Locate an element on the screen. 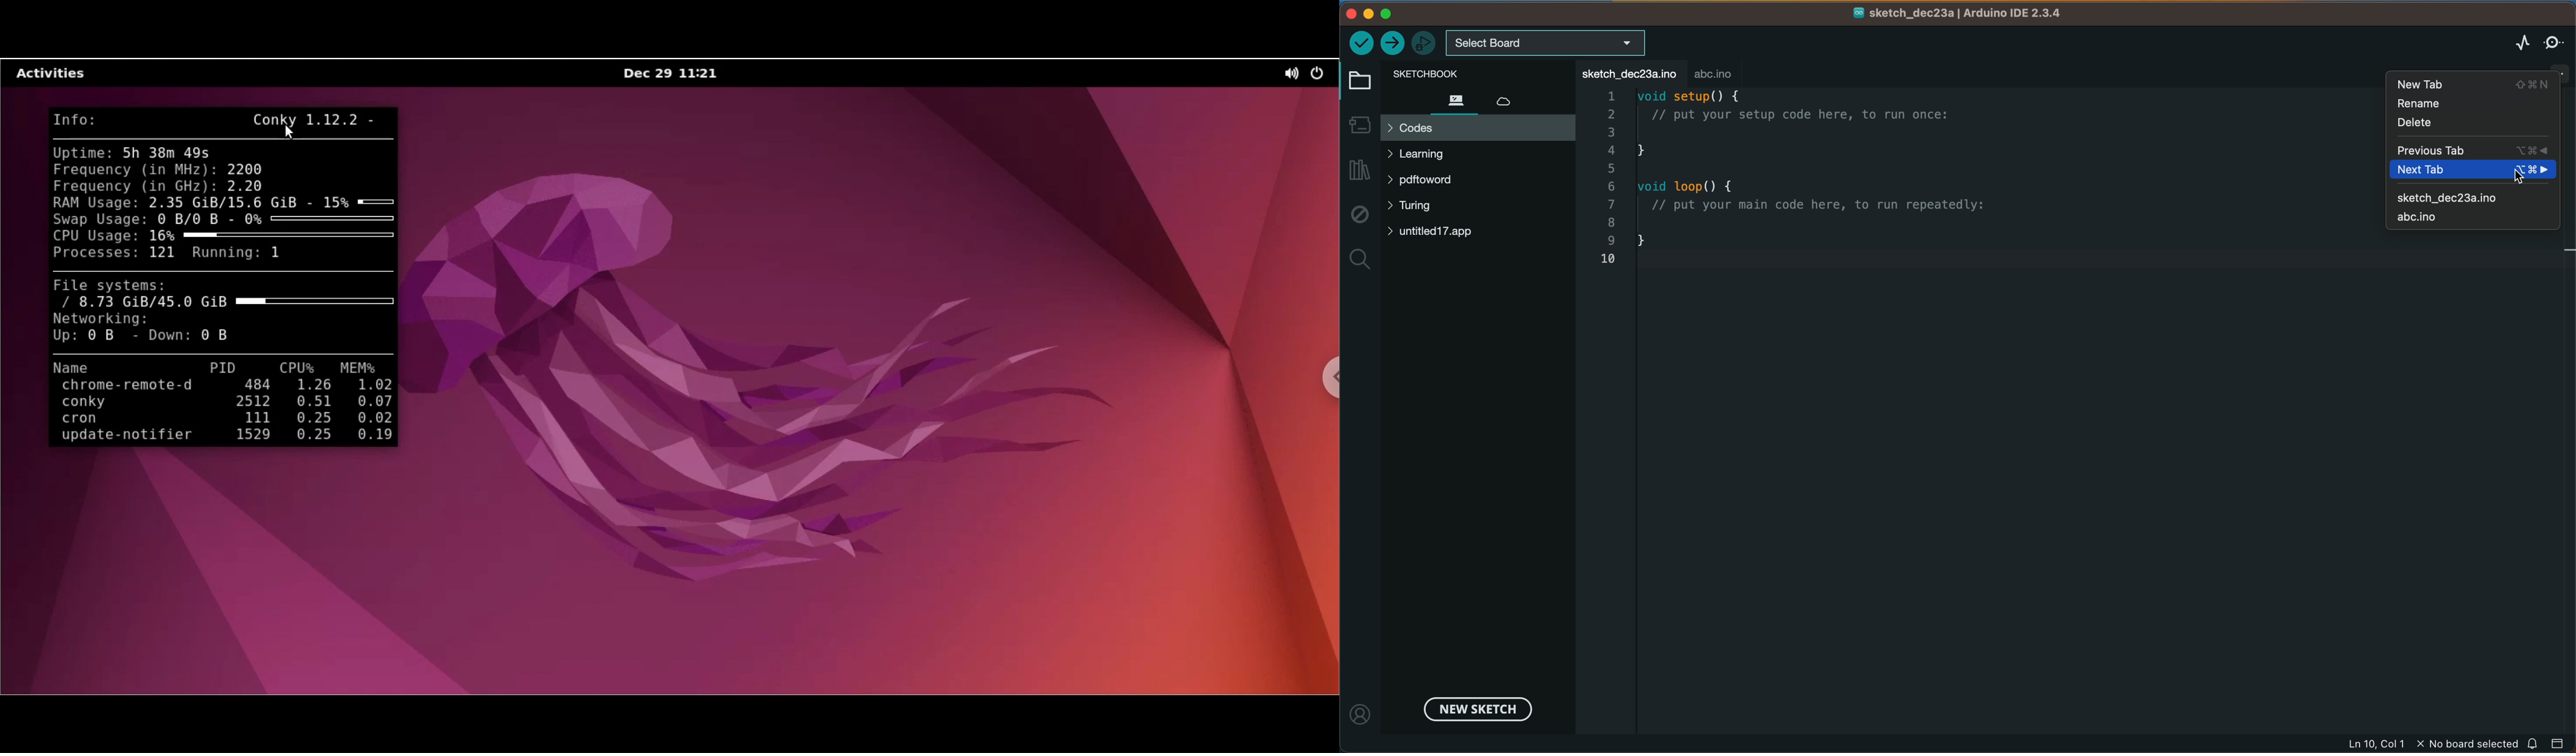 The image size is (2576, 756). cloud is located at coordinates (1504, 99).